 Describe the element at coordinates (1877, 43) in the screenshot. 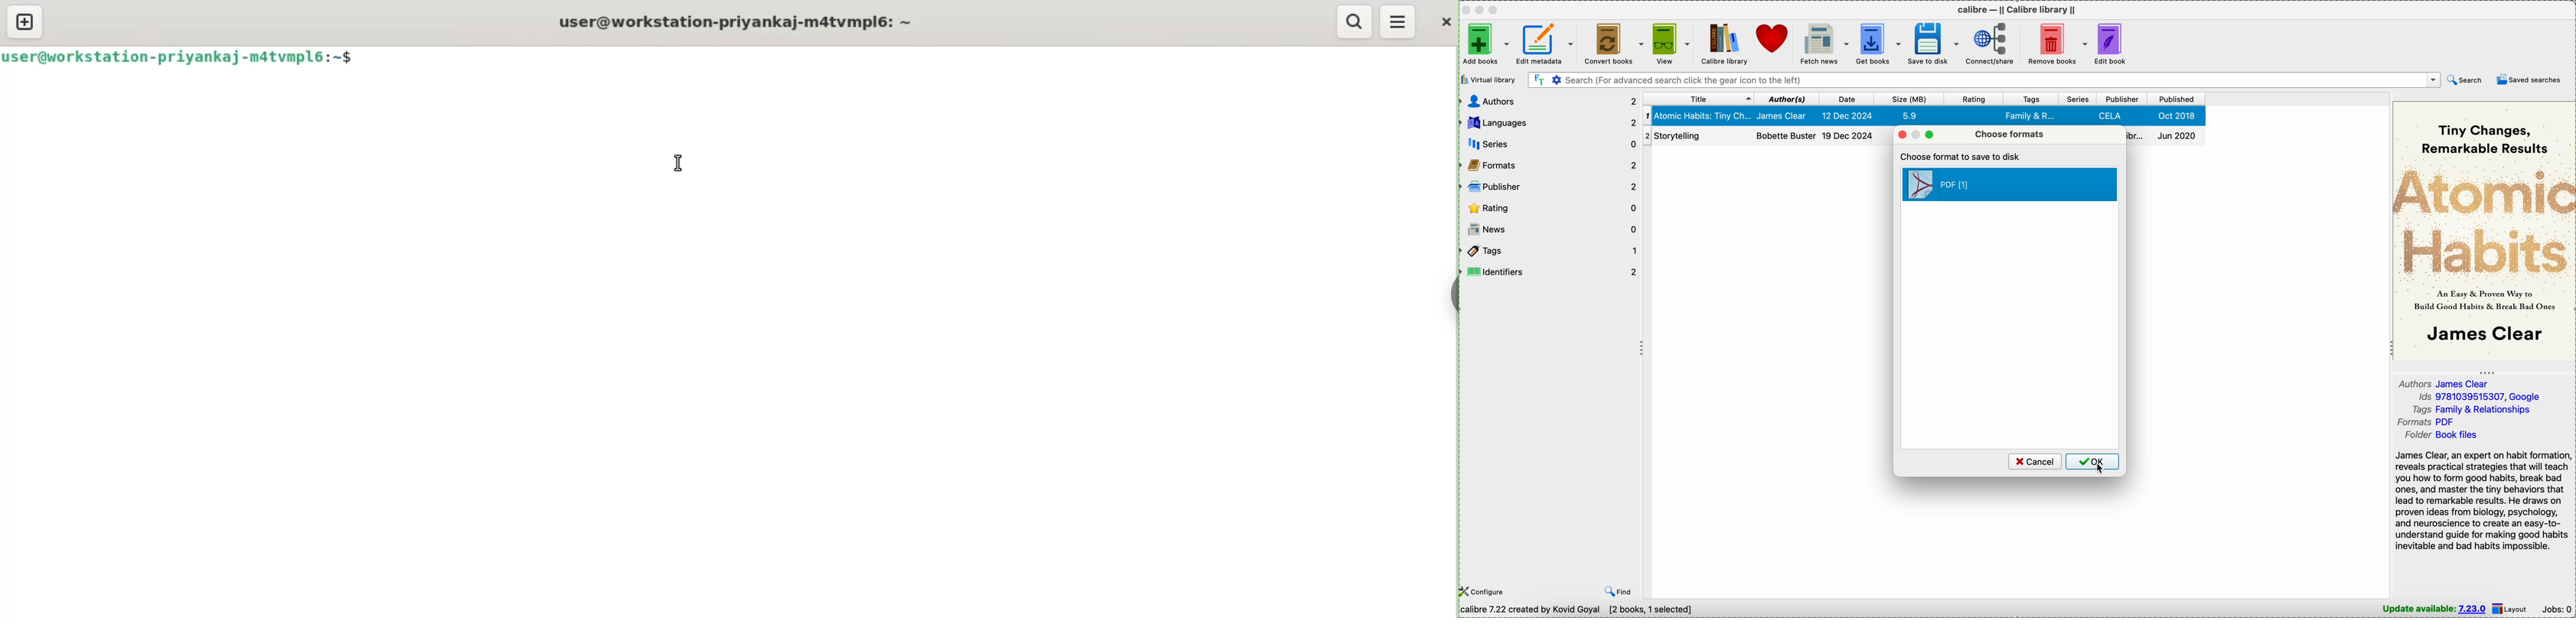

I see `get books` at that location.